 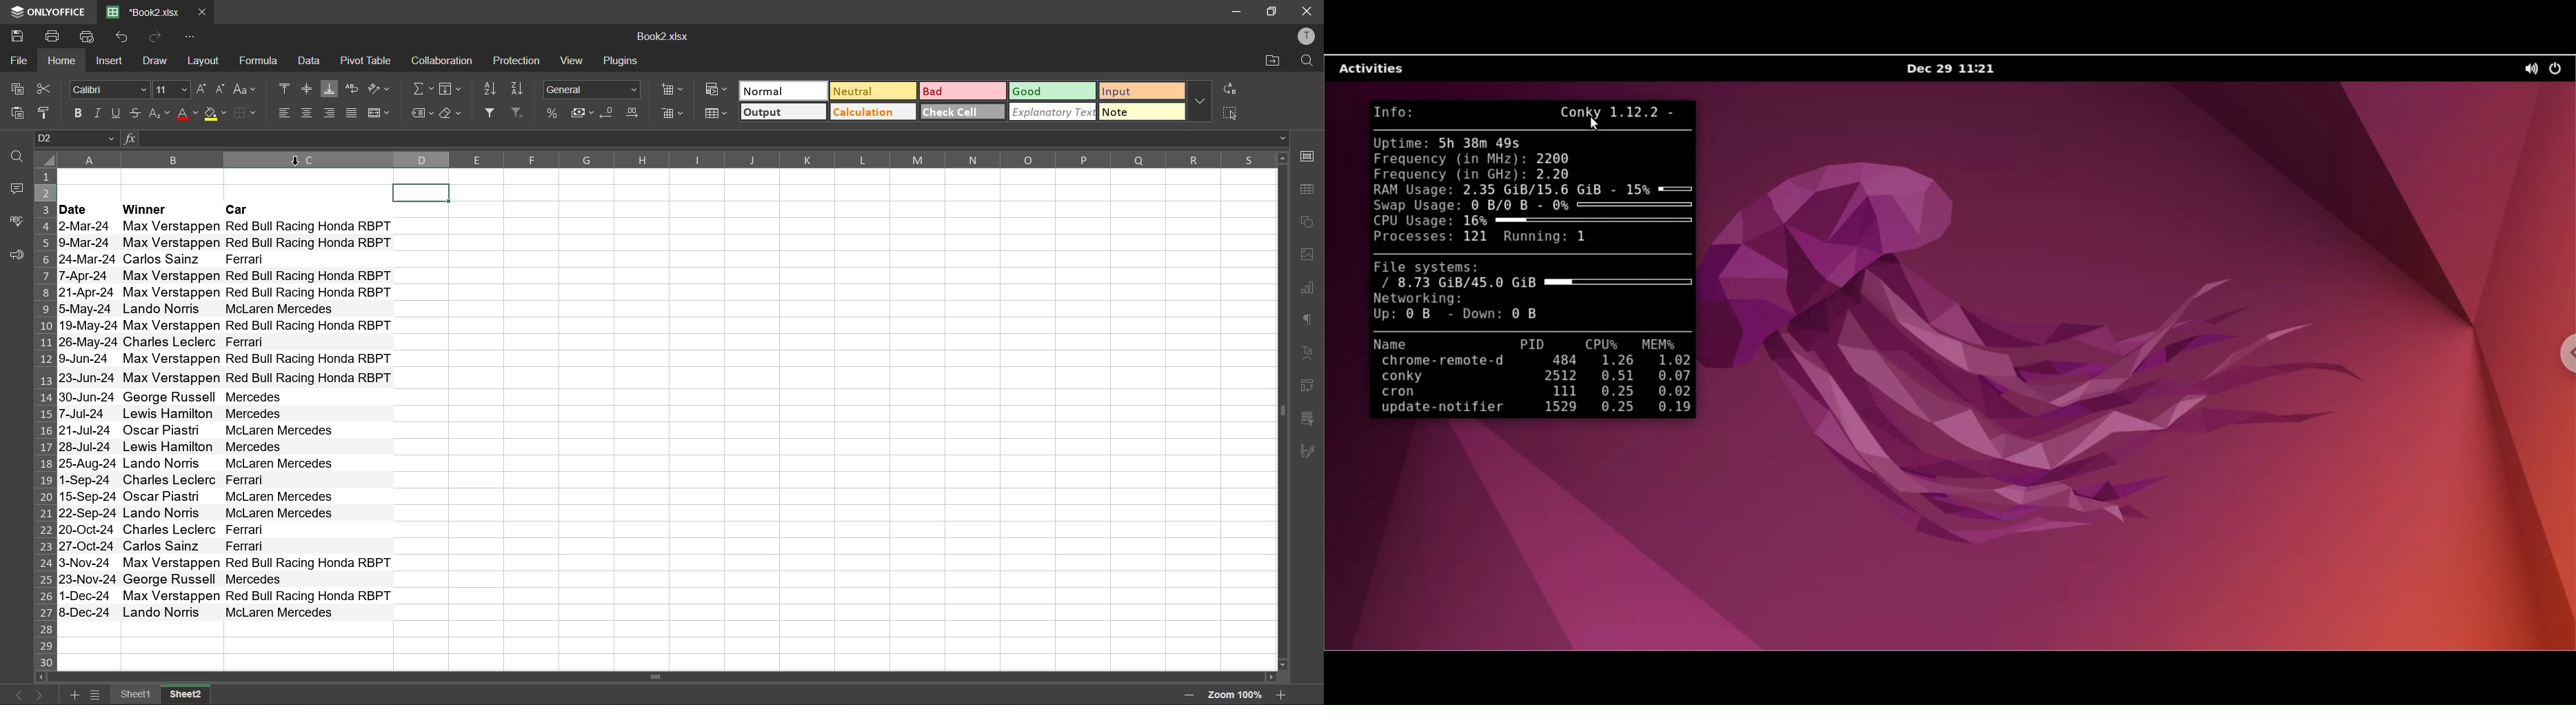 What do you see at coordinates (299, 163) in the screenshot?
I see `cursor` at bounding box center [299, 163].